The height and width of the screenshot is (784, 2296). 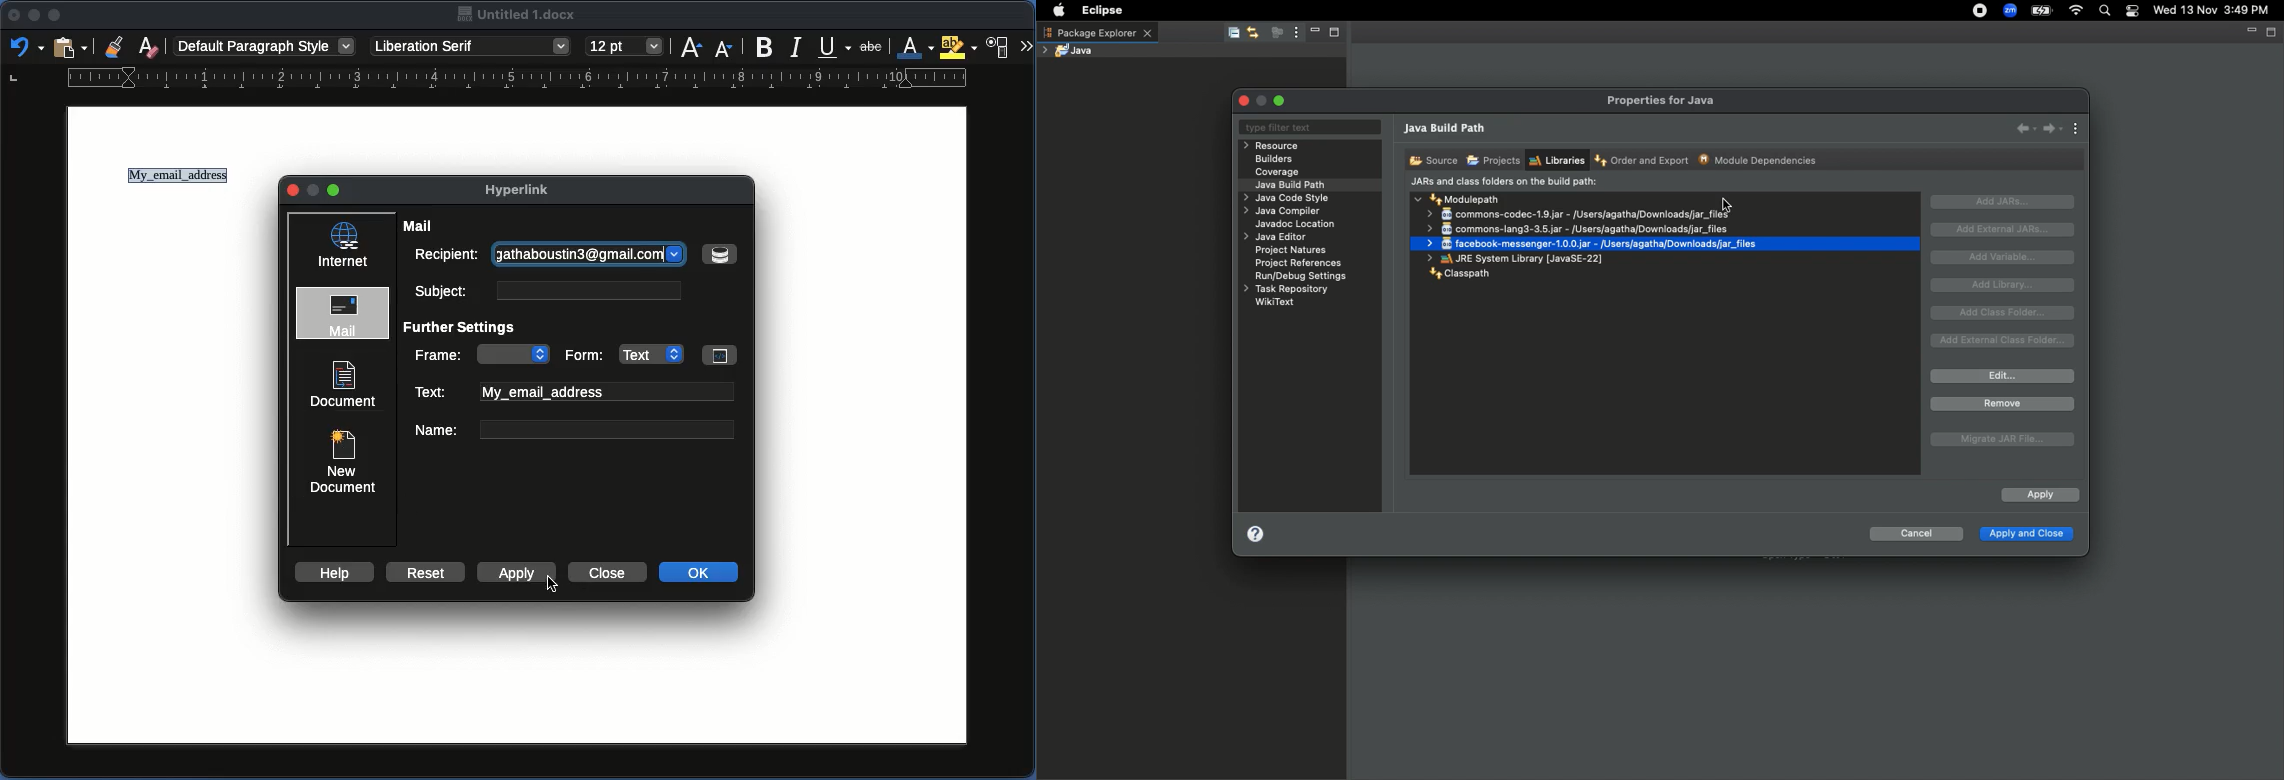 What do you see at coordinates (2002, 404) in the screenshot?
I see `Remove` at bounding box center [2002, 404].